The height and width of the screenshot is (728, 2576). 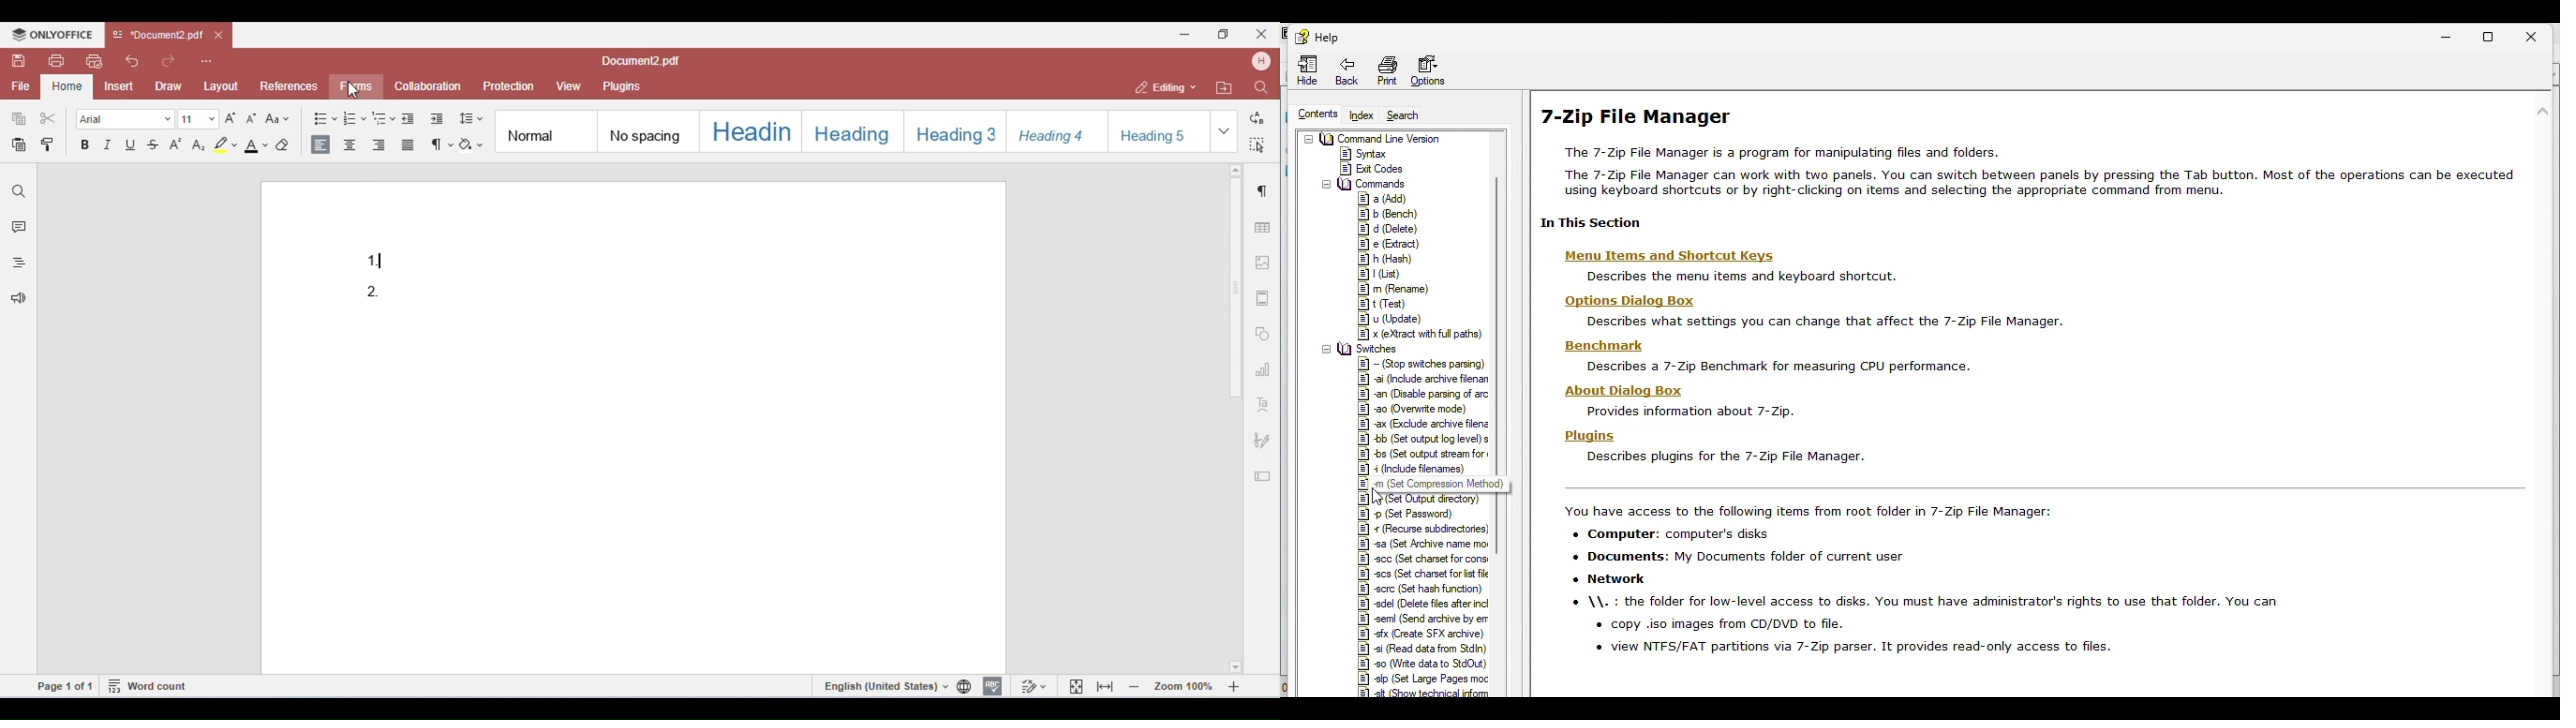 What do you see at coordinates (1389, 257) in the screenshot?
I see `hash` at bounding box center [1389, 257].